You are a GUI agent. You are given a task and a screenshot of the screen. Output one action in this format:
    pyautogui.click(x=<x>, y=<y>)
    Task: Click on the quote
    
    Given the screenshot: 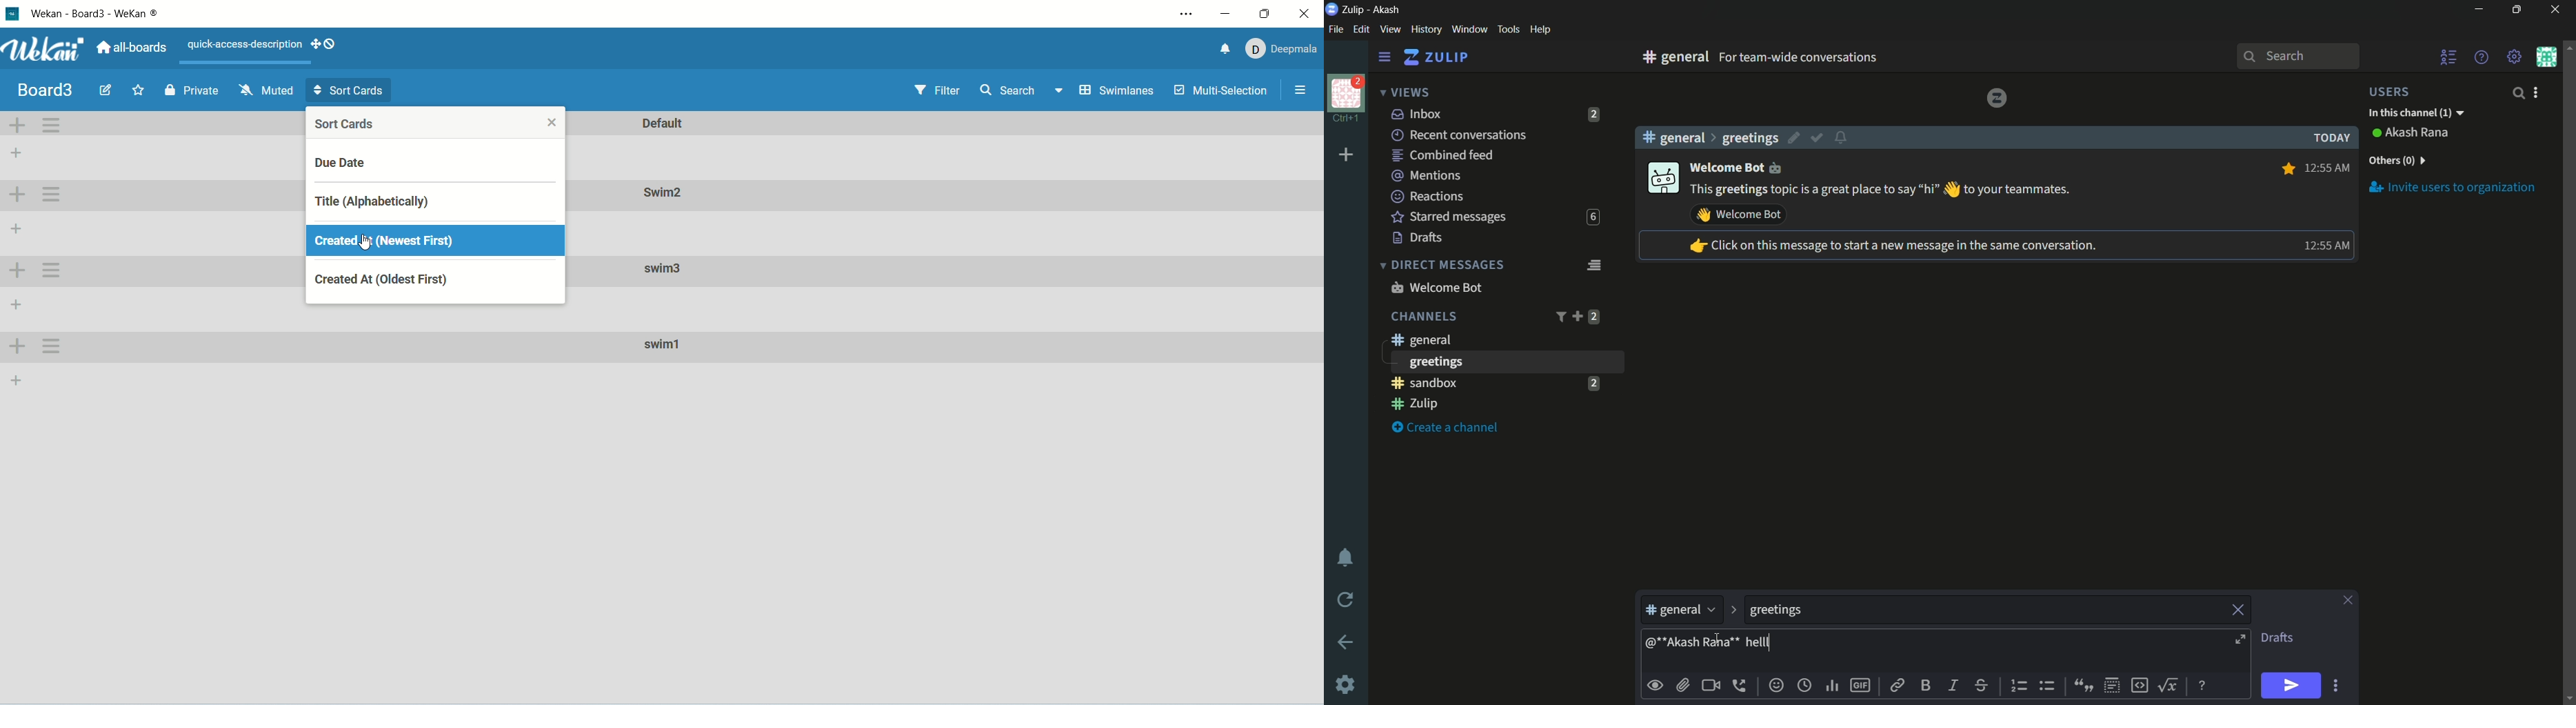 What is the action you would take?
    pyautogui.click(x=2082, y=684)
    